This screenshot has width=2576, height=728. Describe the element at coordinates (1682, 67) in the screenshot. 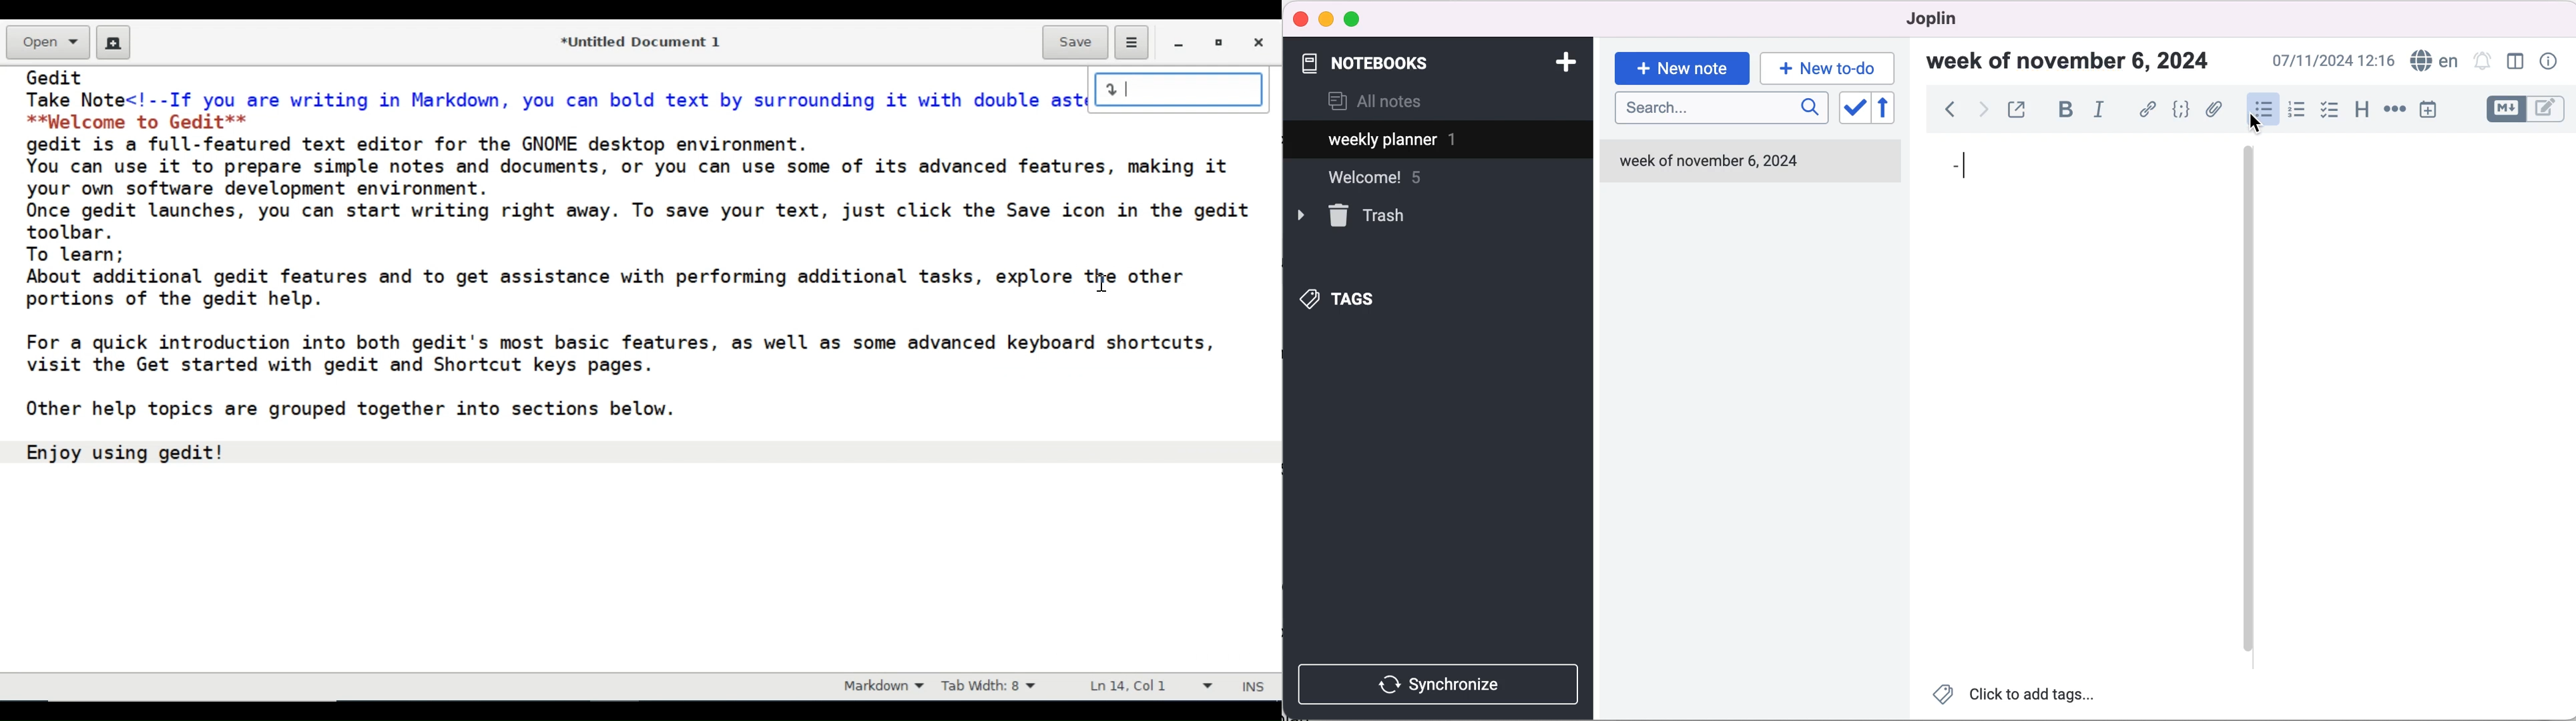

I see `new note` at that location.